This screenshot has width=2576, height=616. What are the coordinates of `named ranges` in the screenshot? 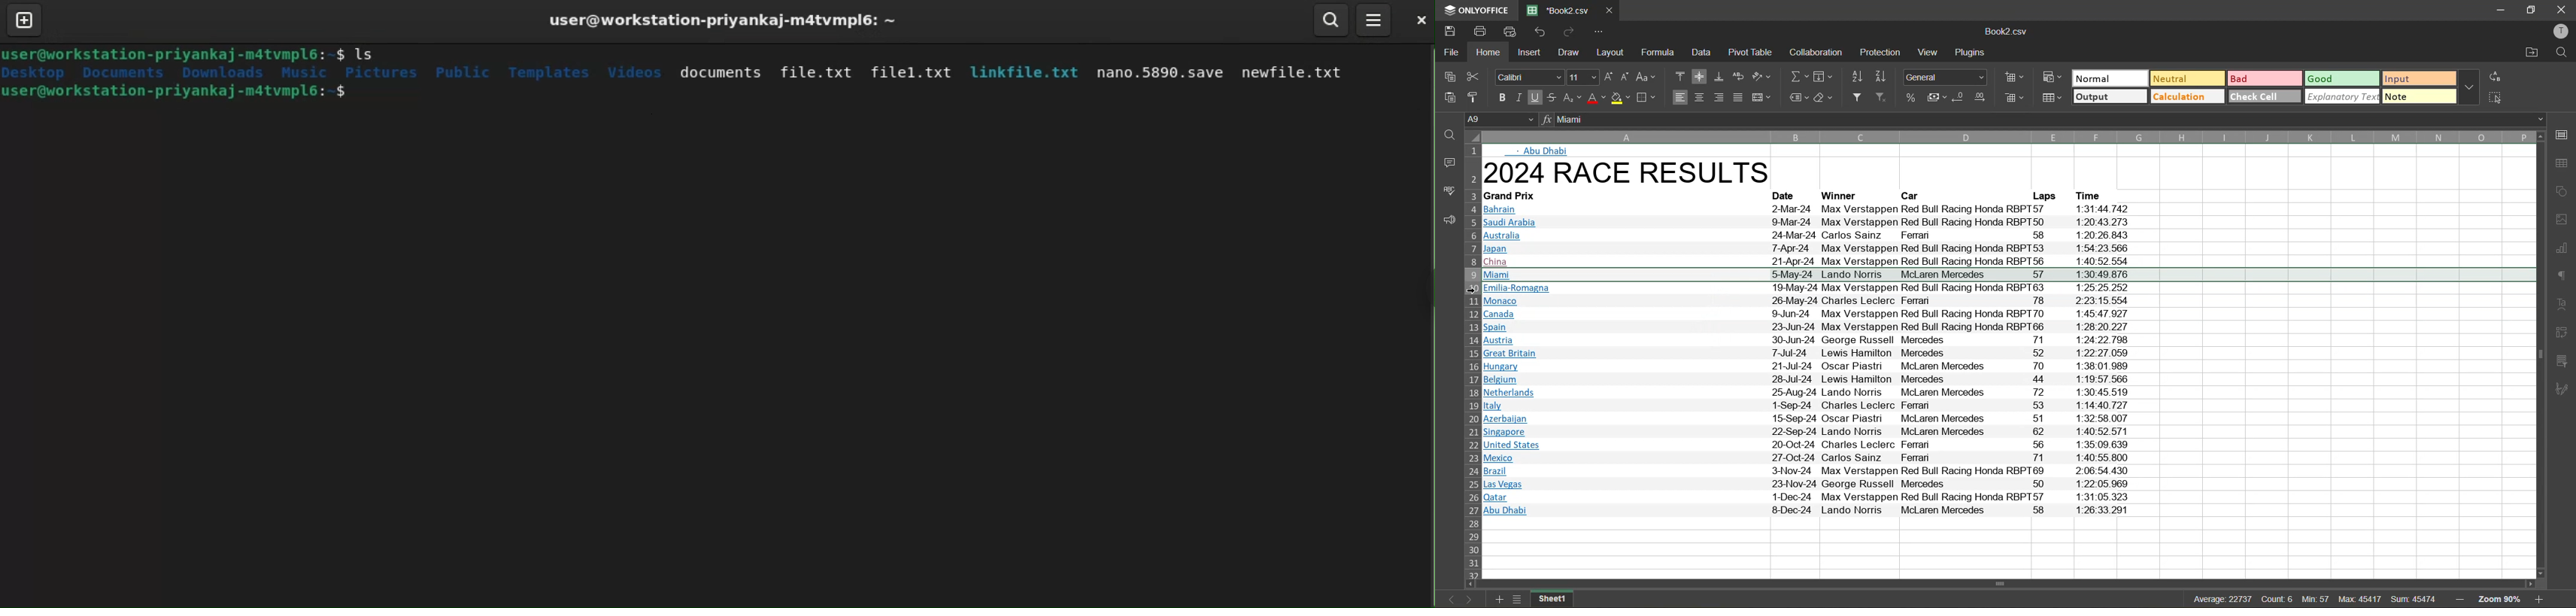 It's located at (1797, 98).